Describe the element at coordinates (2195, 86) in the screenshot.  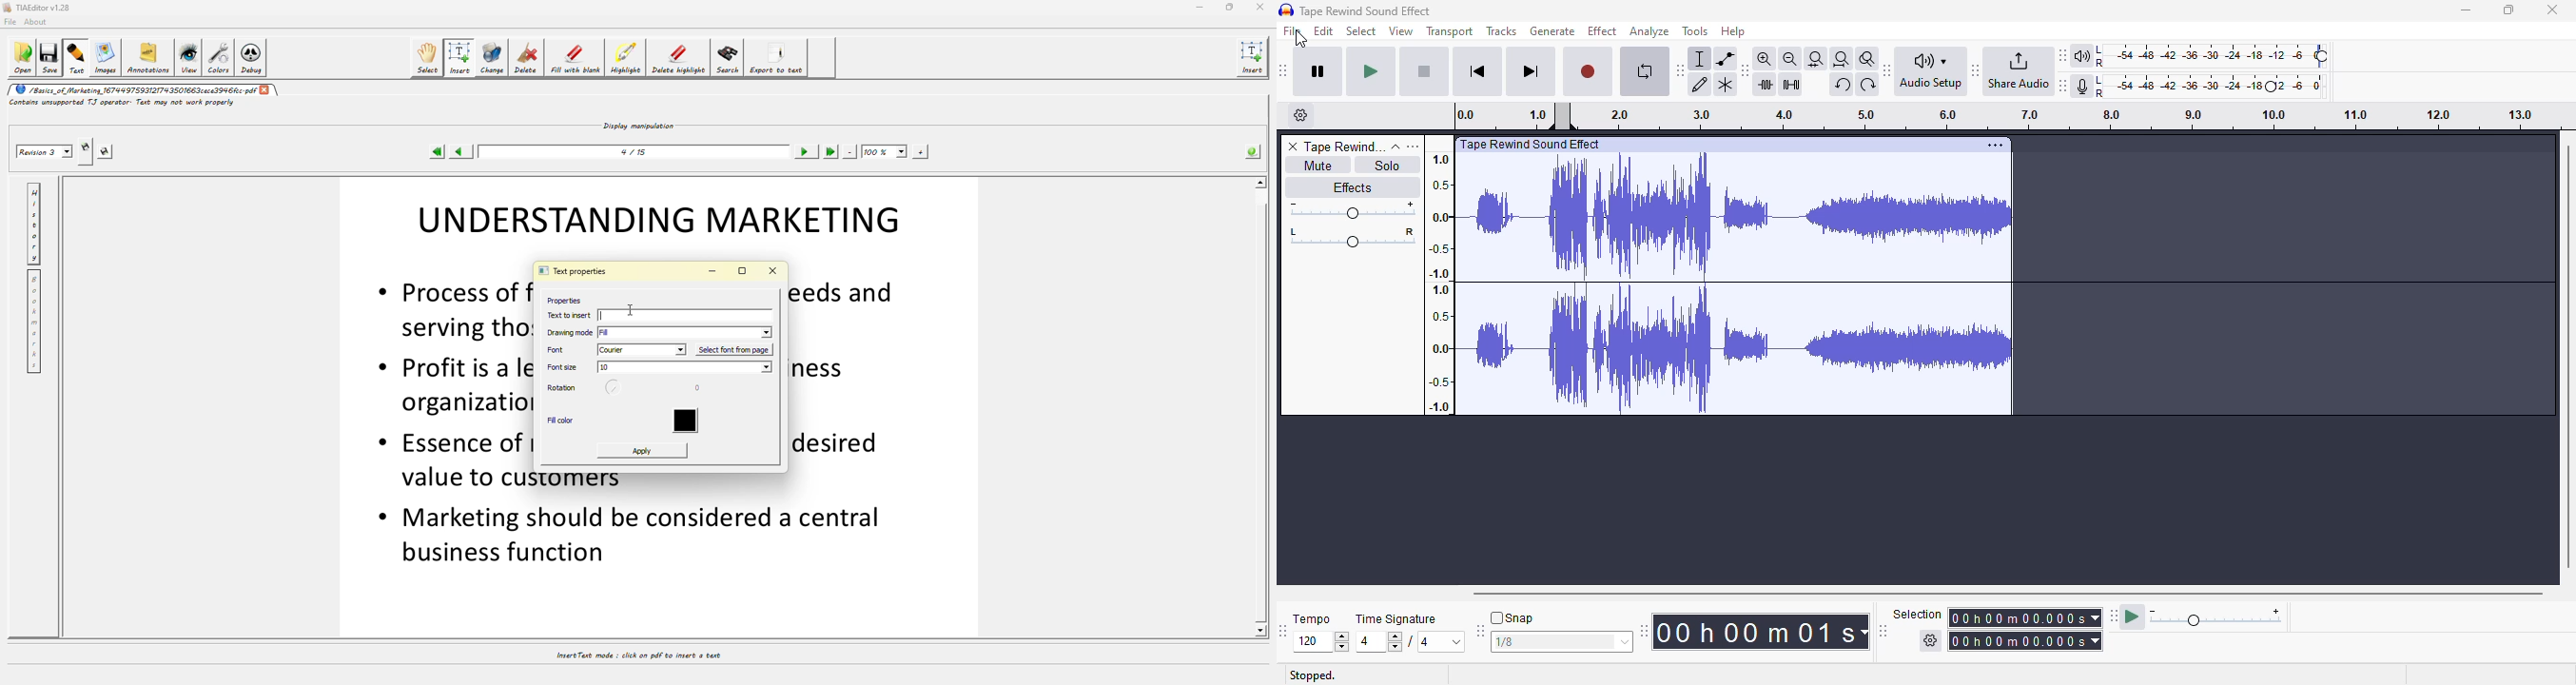
I see `audacity recording meter toolbar` at that location.